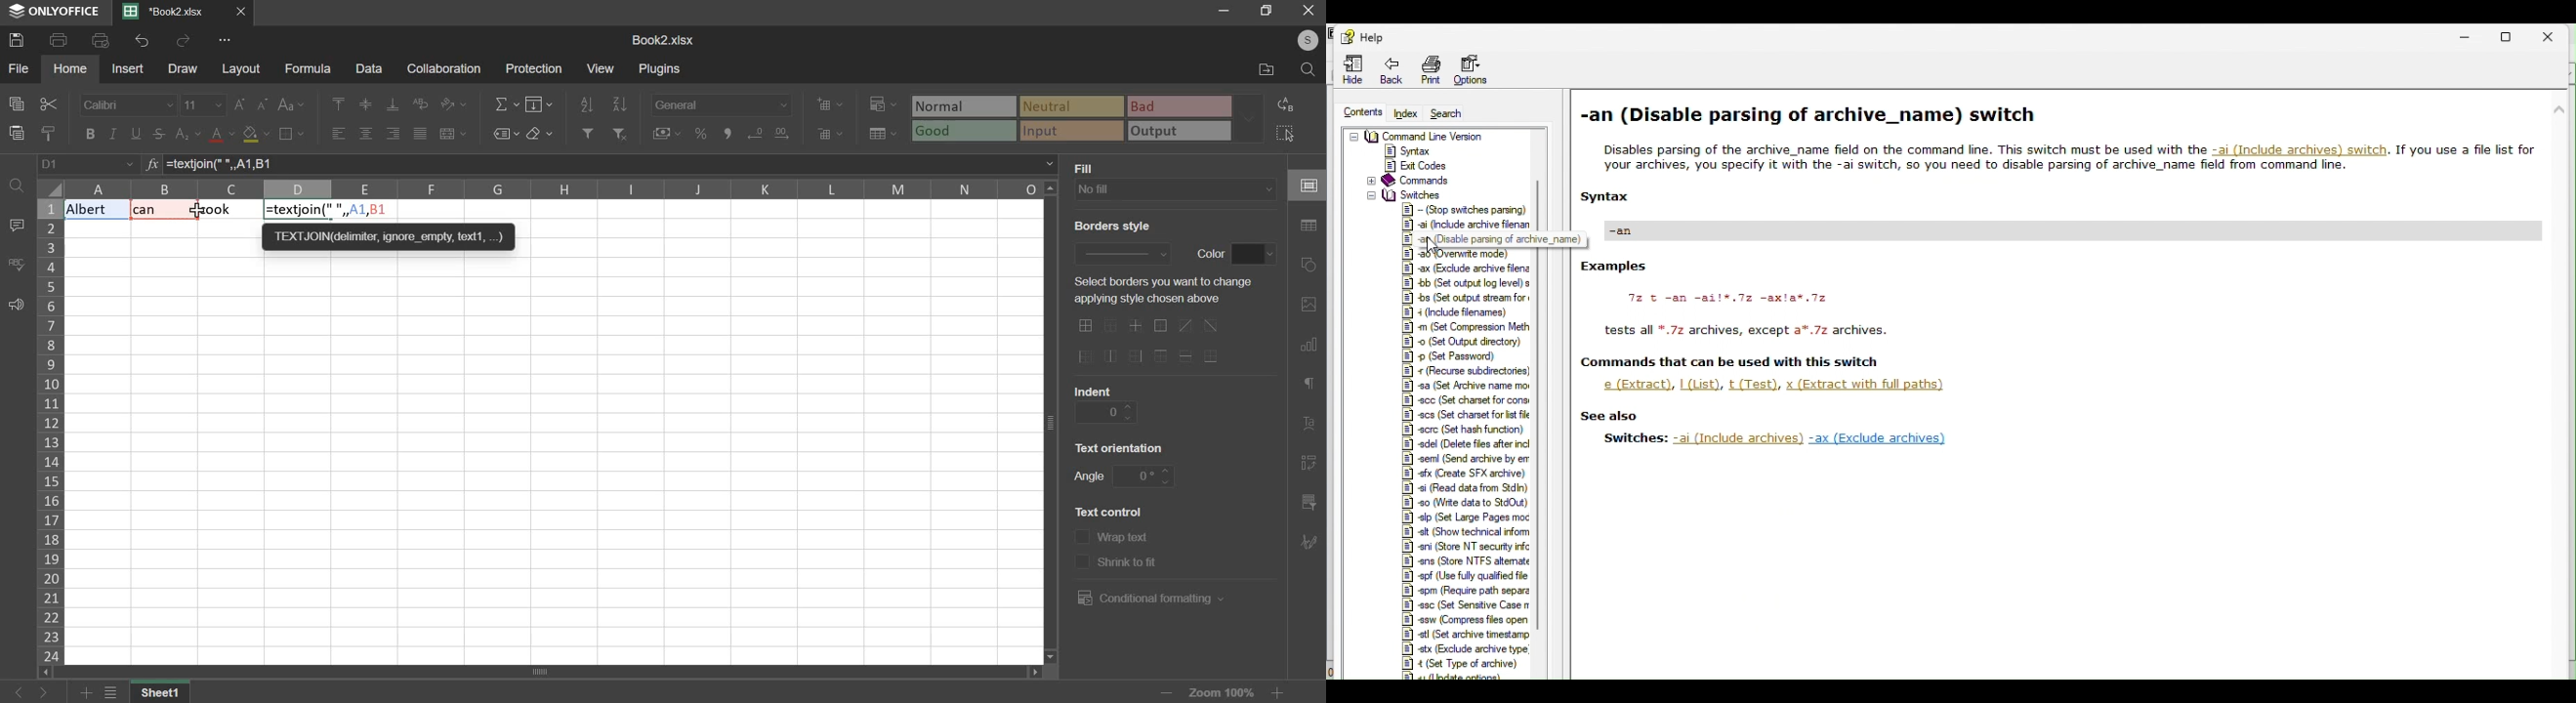 Image resolution: width=2576 pixels, height=728 pixels. Describe the element at coordinates (118, 693) in the screenshot. I see `view all sheets` at that location.